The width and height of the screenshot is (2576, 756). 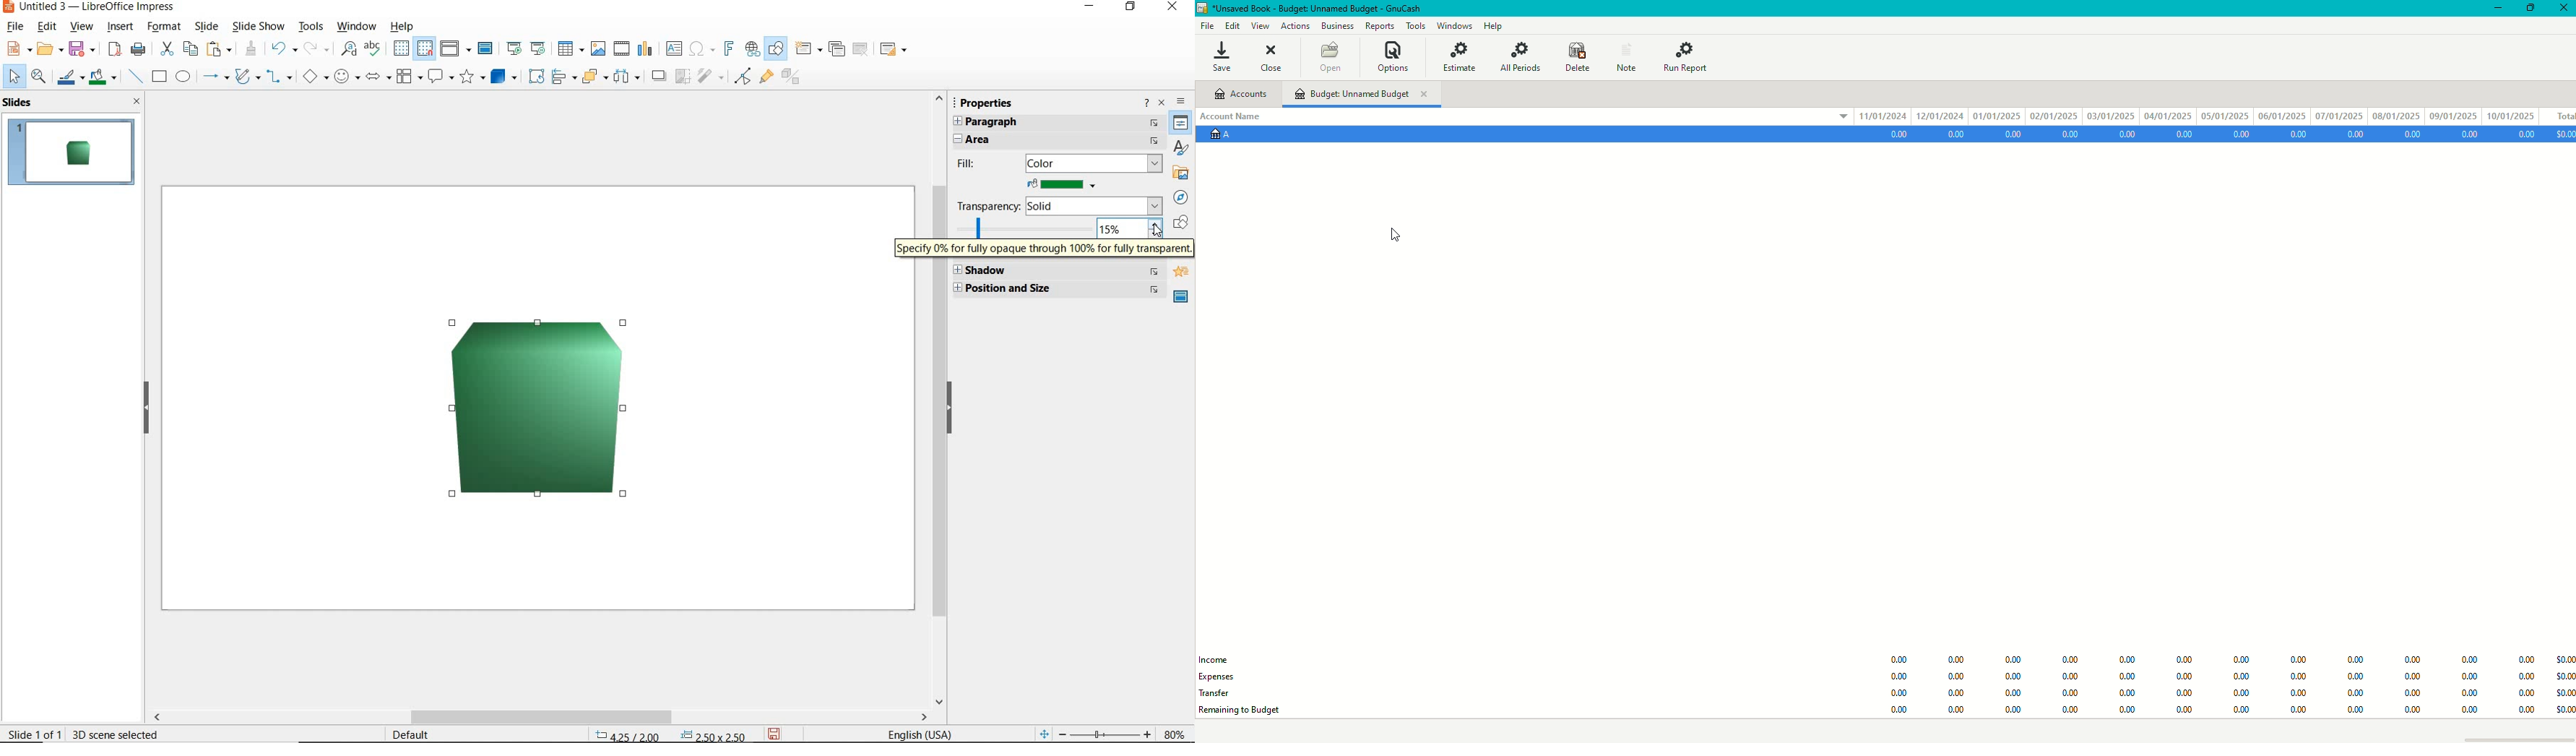 I want to click on Transfer, so click(x=1217, y=693).